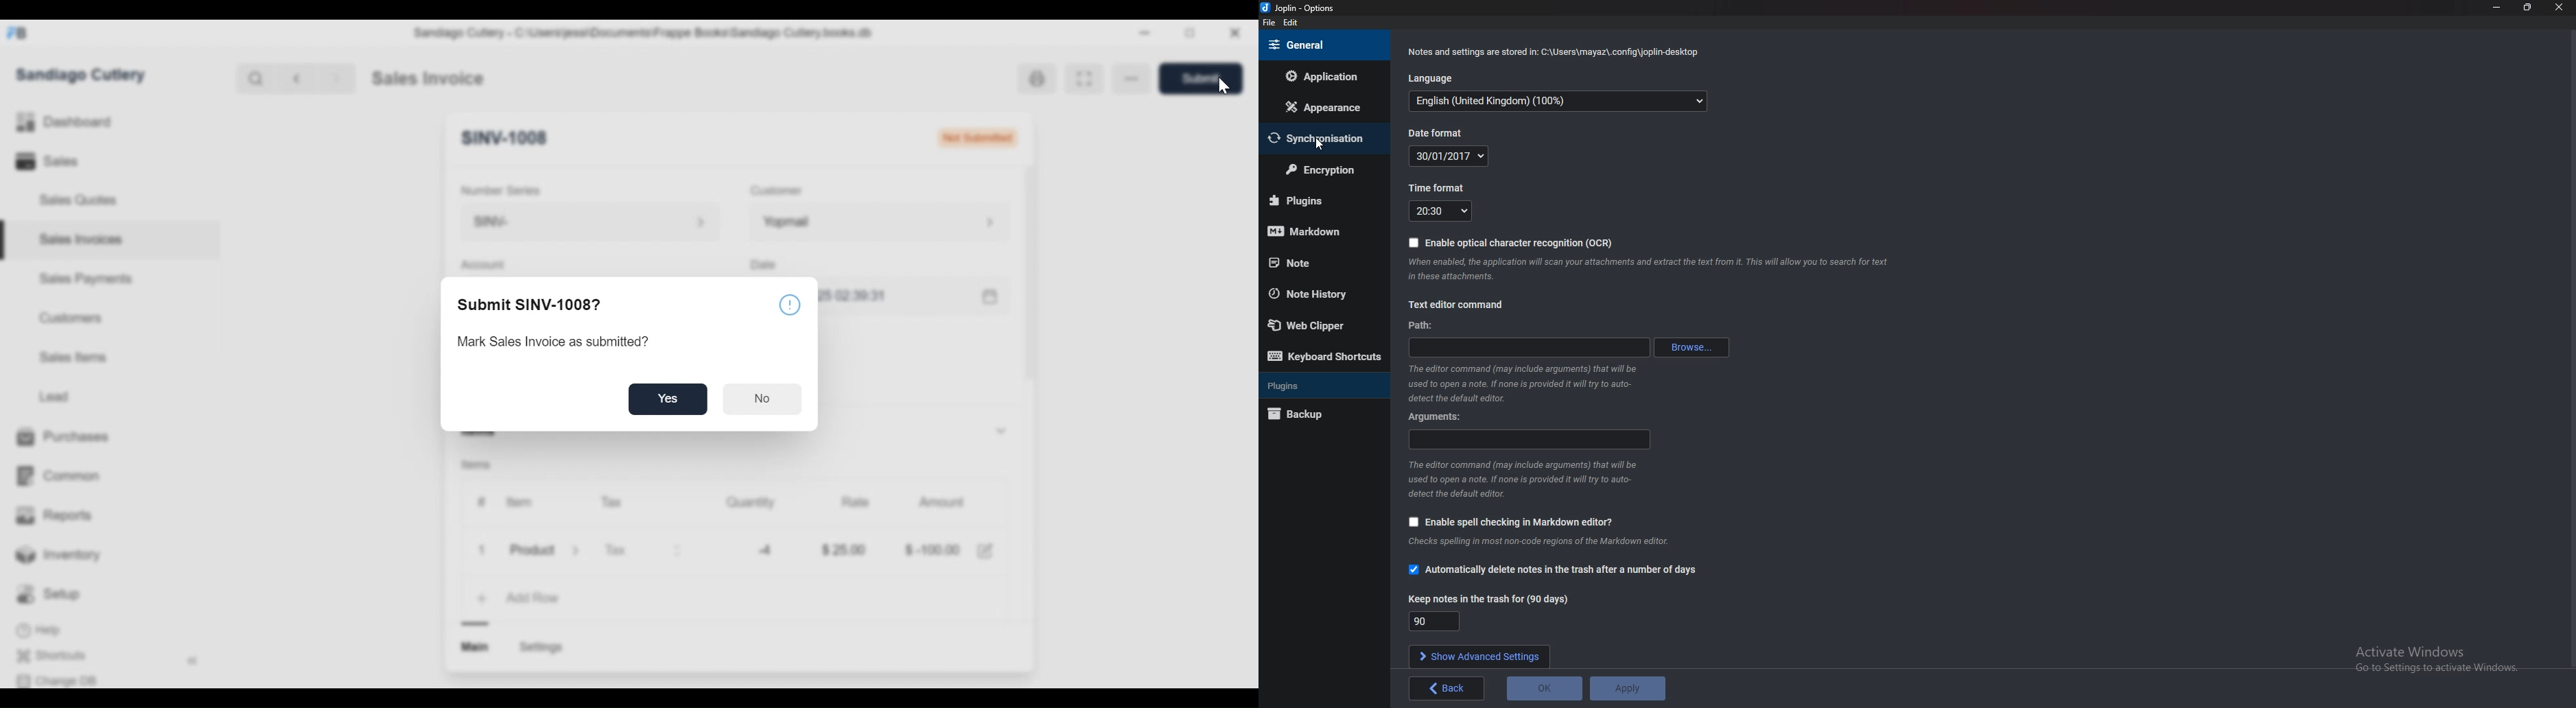  Describe the element at coordinates (1320, 171) in the screenshot. I see `Encryption` at that location.